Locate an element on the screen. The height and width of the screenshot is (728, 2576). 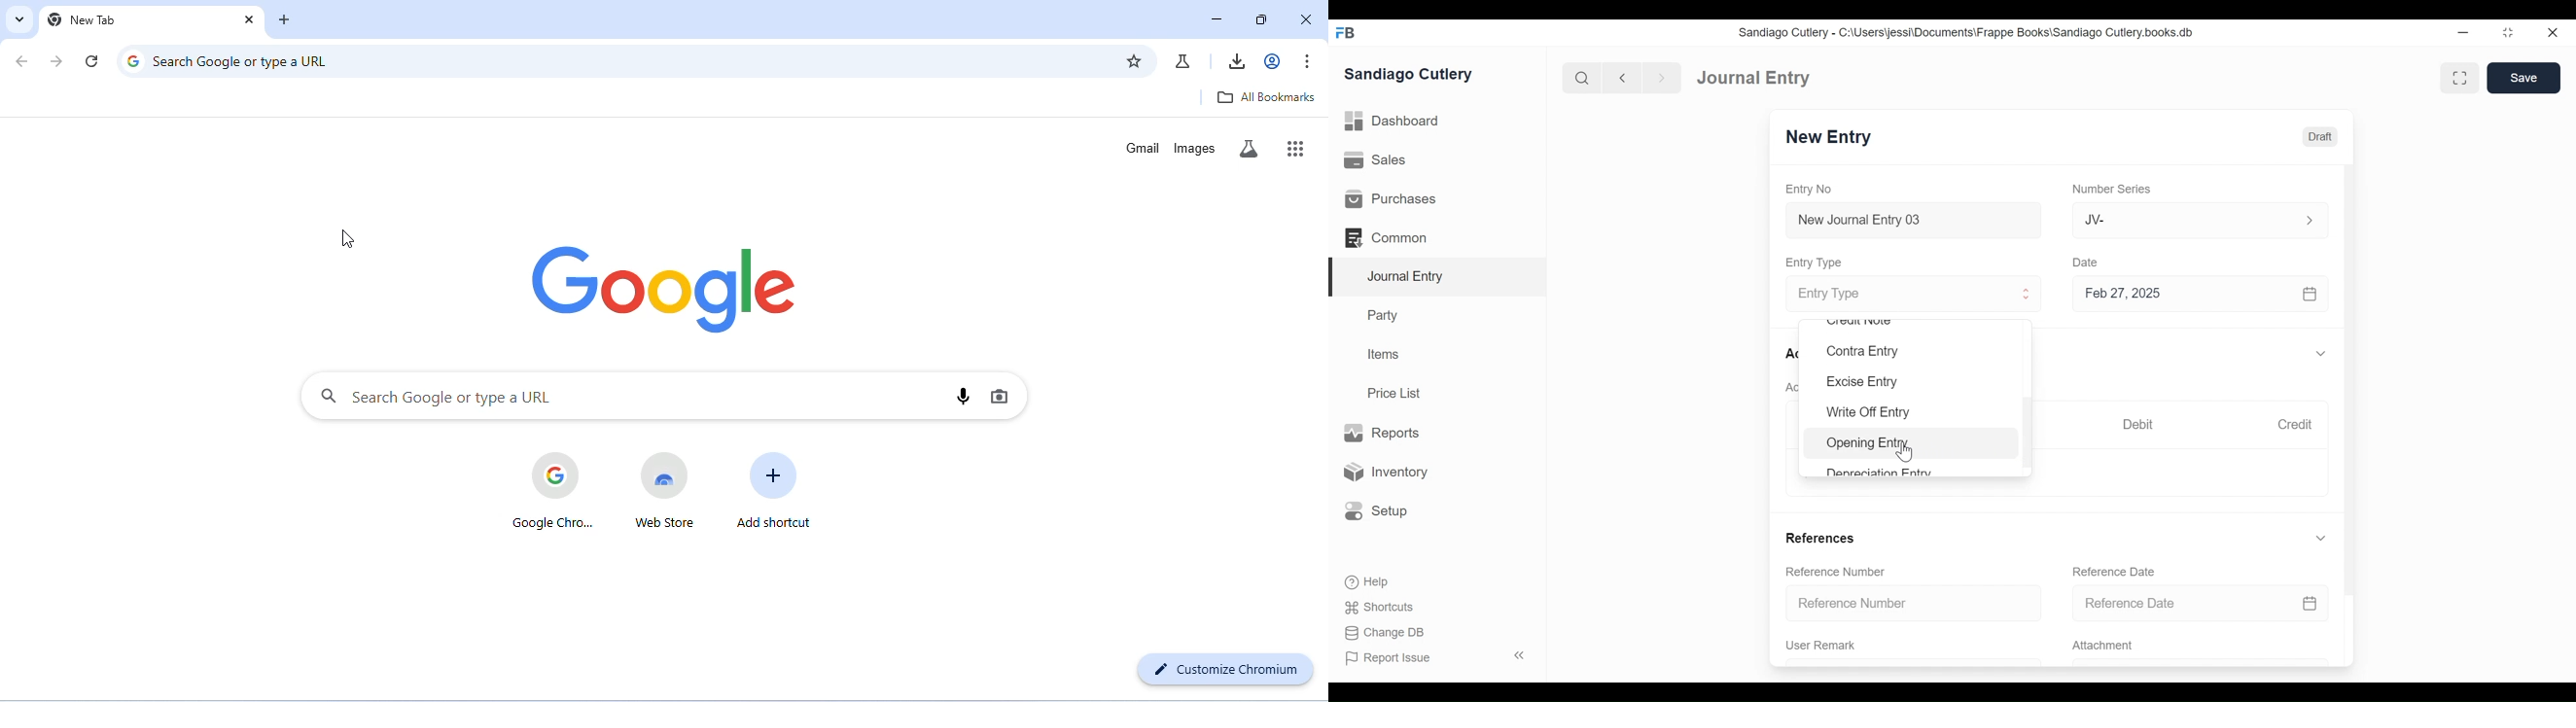
Report Issue is located at coordinates (1389, 658).